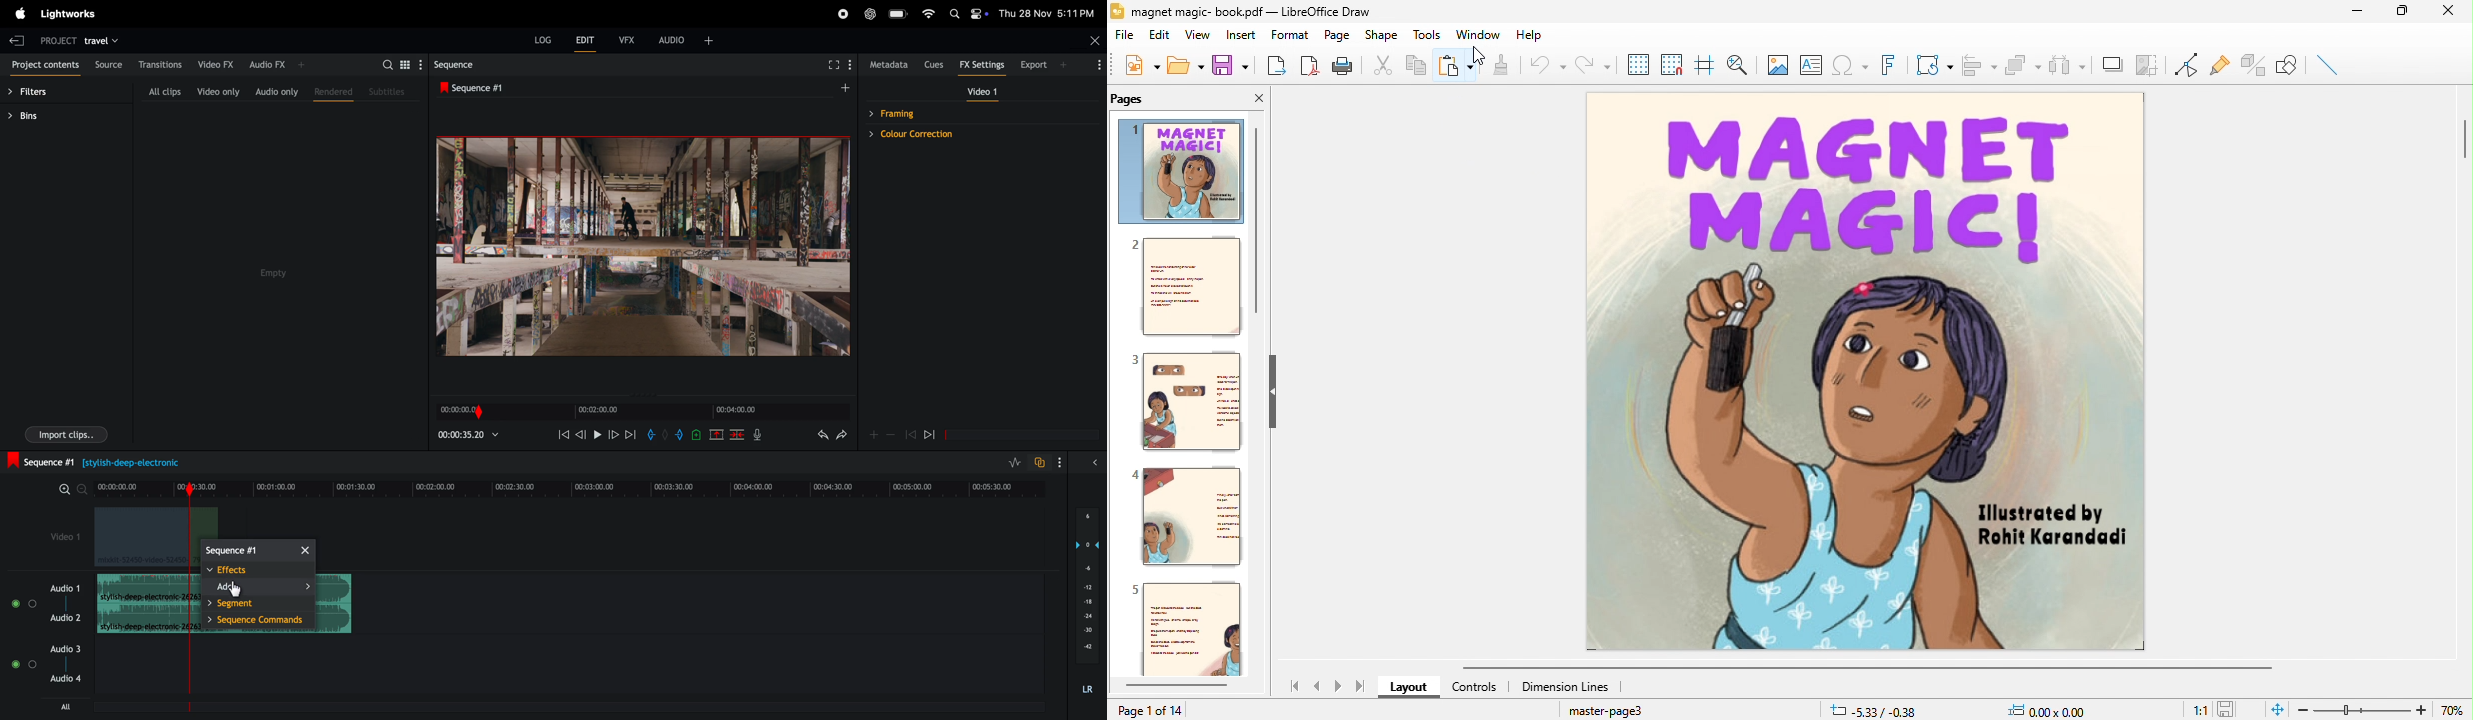 The height and width of the screenshot is (728, 2492). I want to click on dimension line, so click(1565, 686).